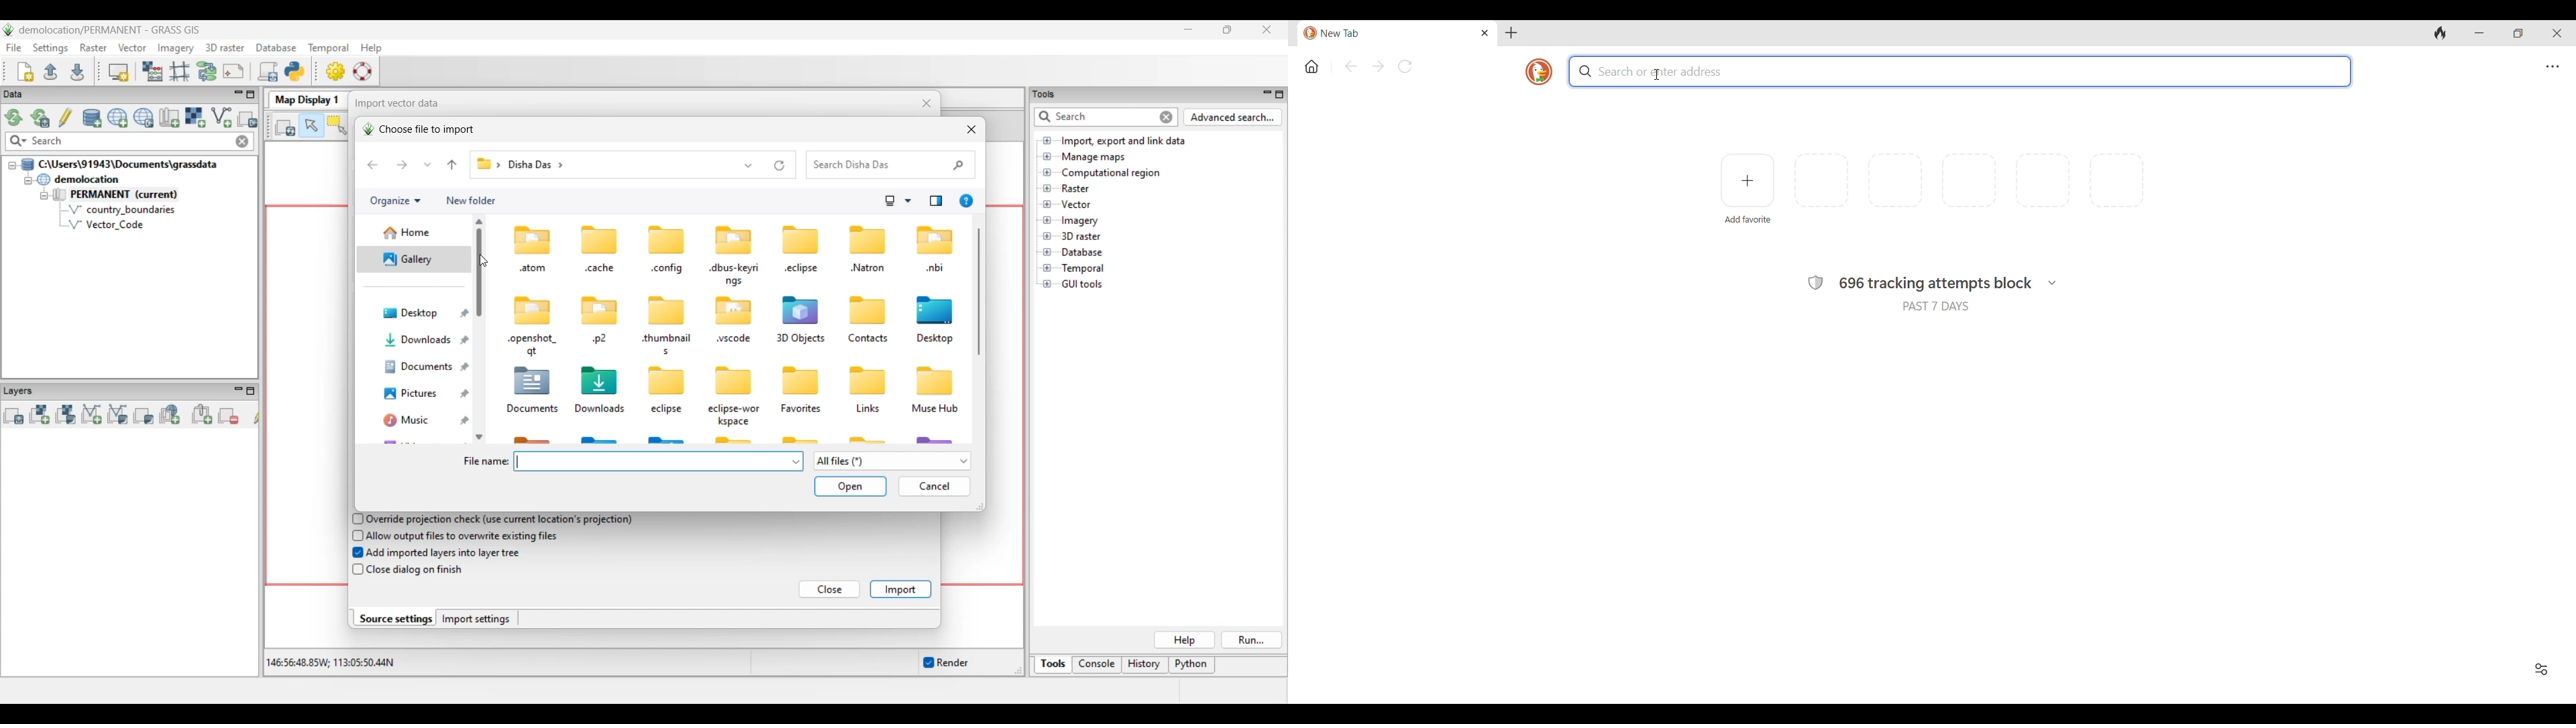  What do you see at coordinates (2557, 33) in the screenshot?
I see `Close interface` at bounding box center [2557, 33].